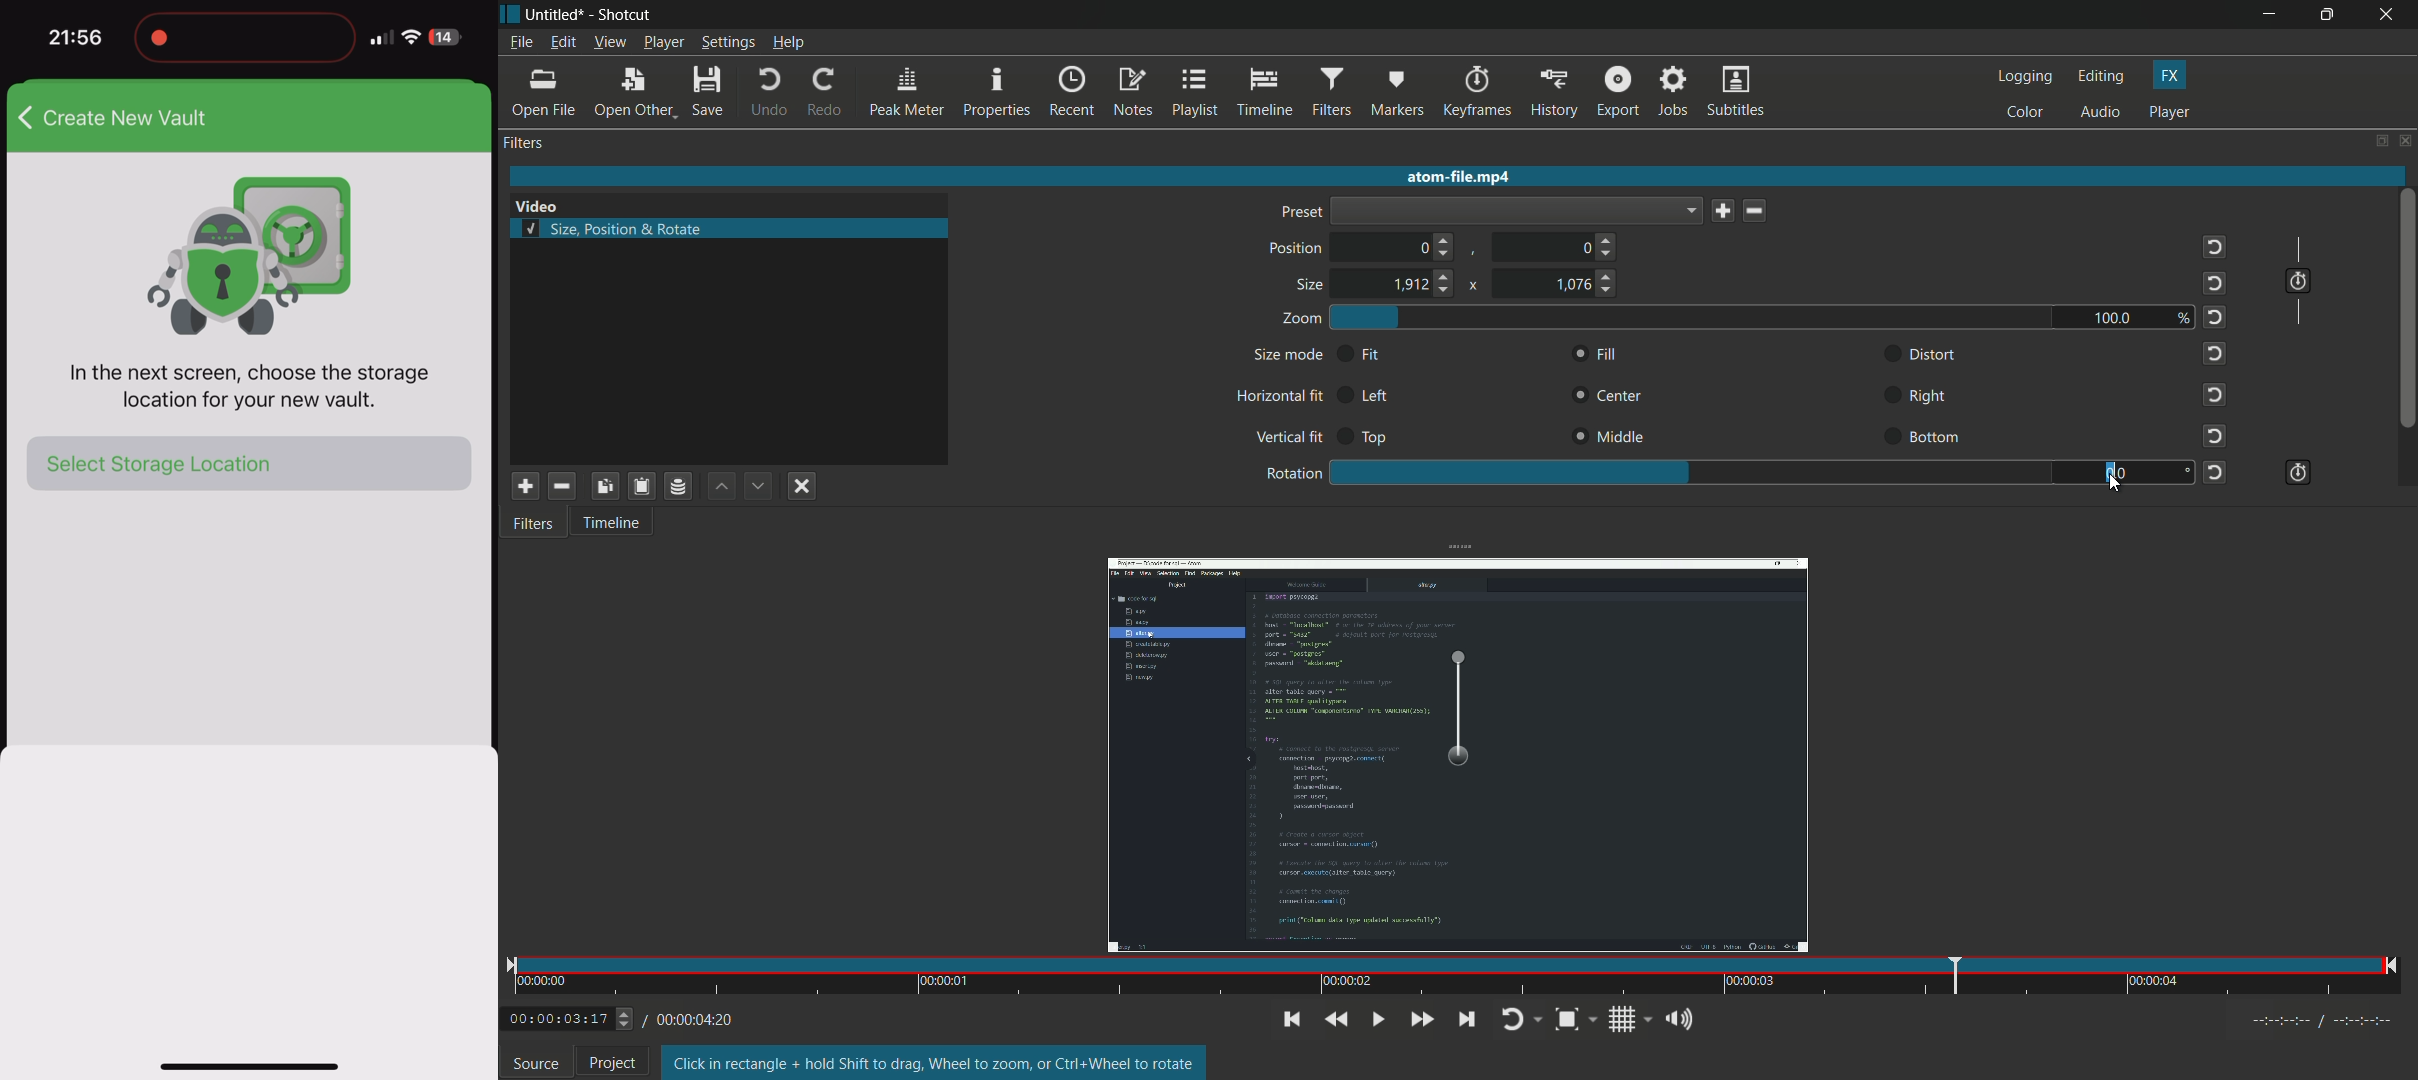 The height and width of the screenshot is (1092, 2436). I want to click on timeline, so click(609, 521).